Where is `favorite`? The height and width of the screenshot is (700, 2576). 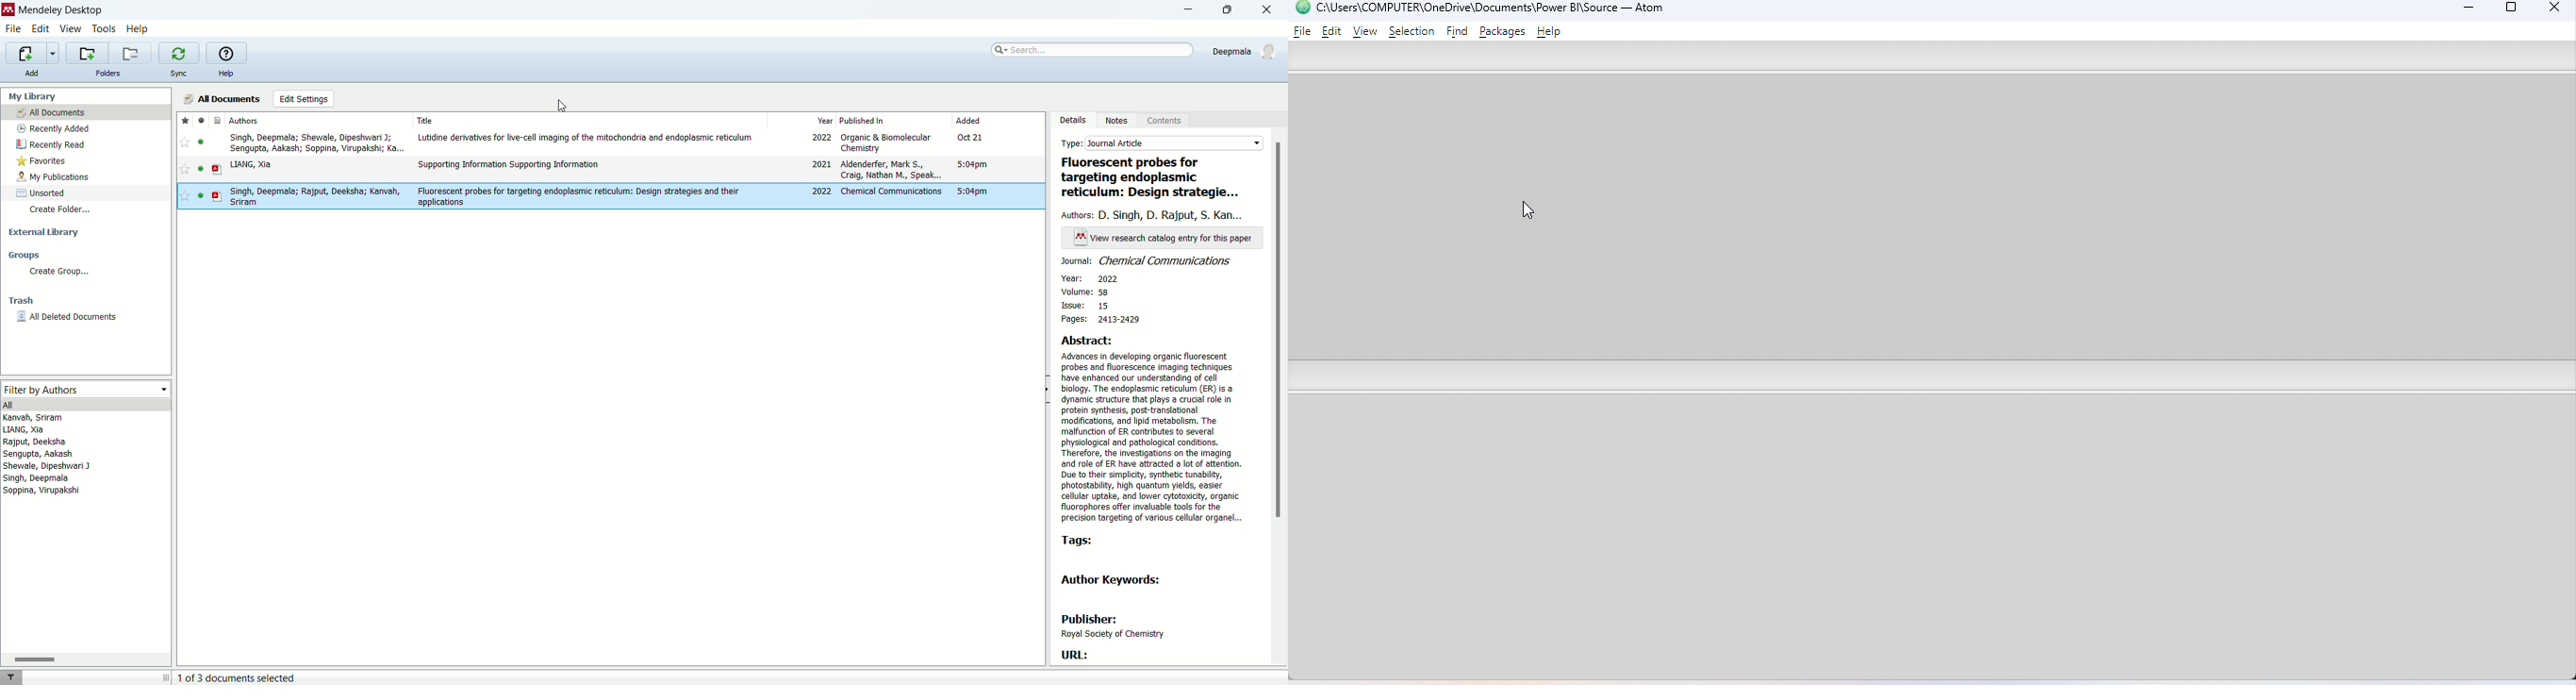 favorite is located at coordinates (185, 120).